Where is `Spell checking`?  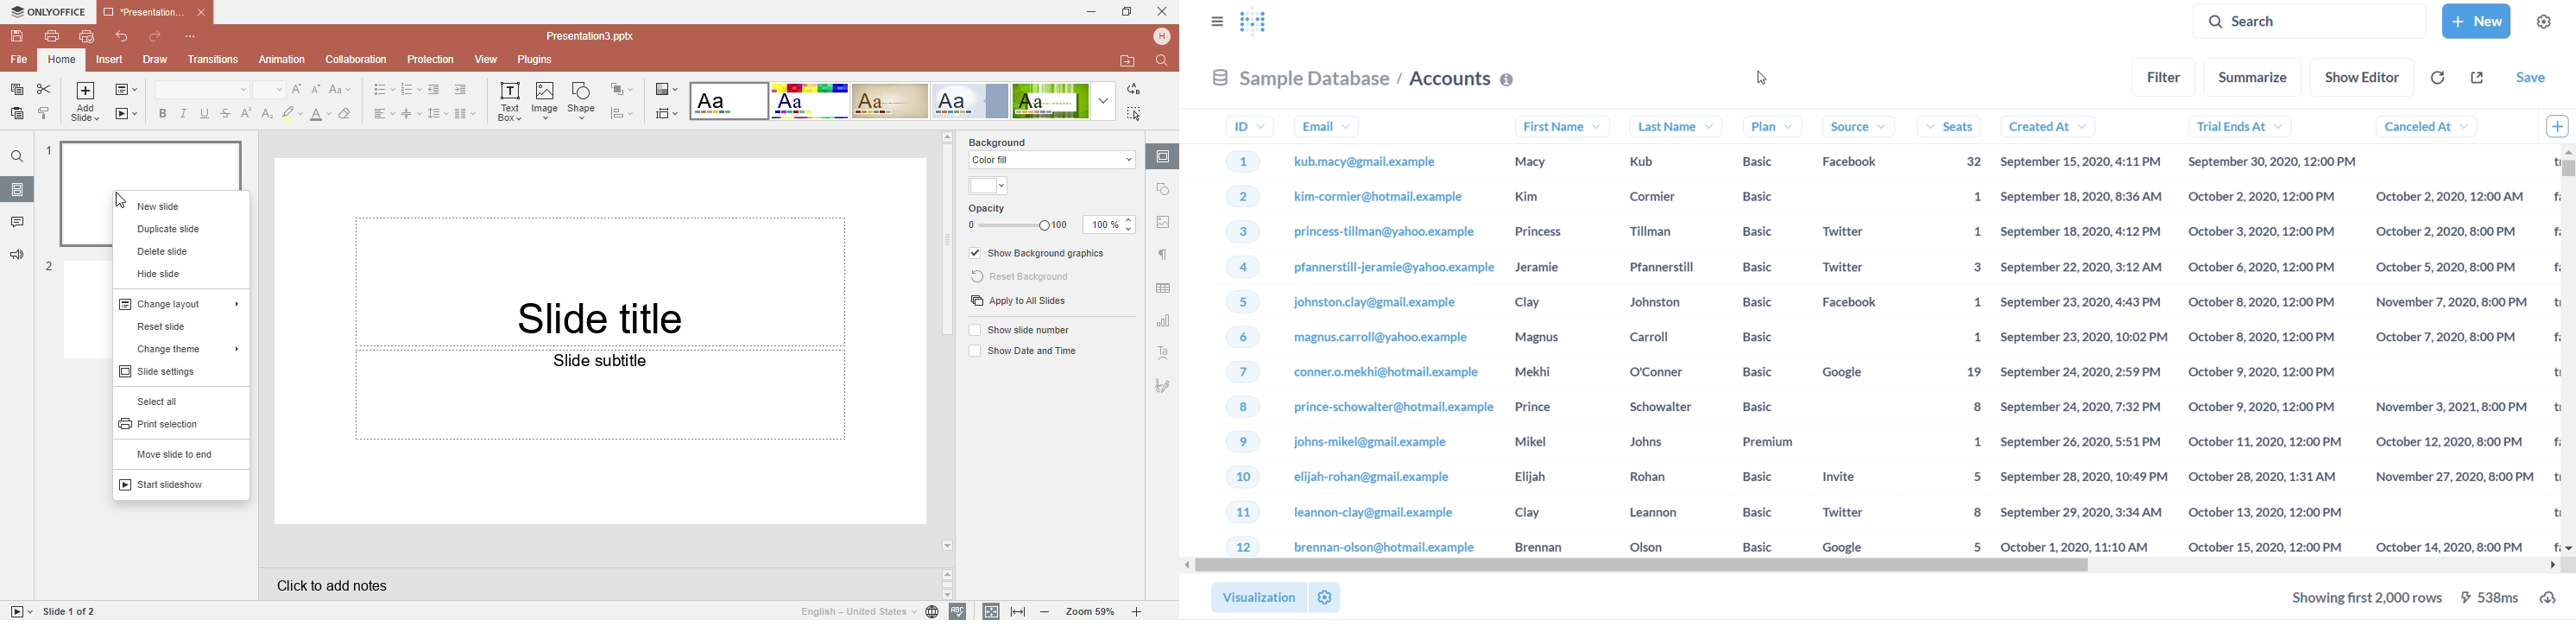 Spell checking is located at coordinates (958, 611).